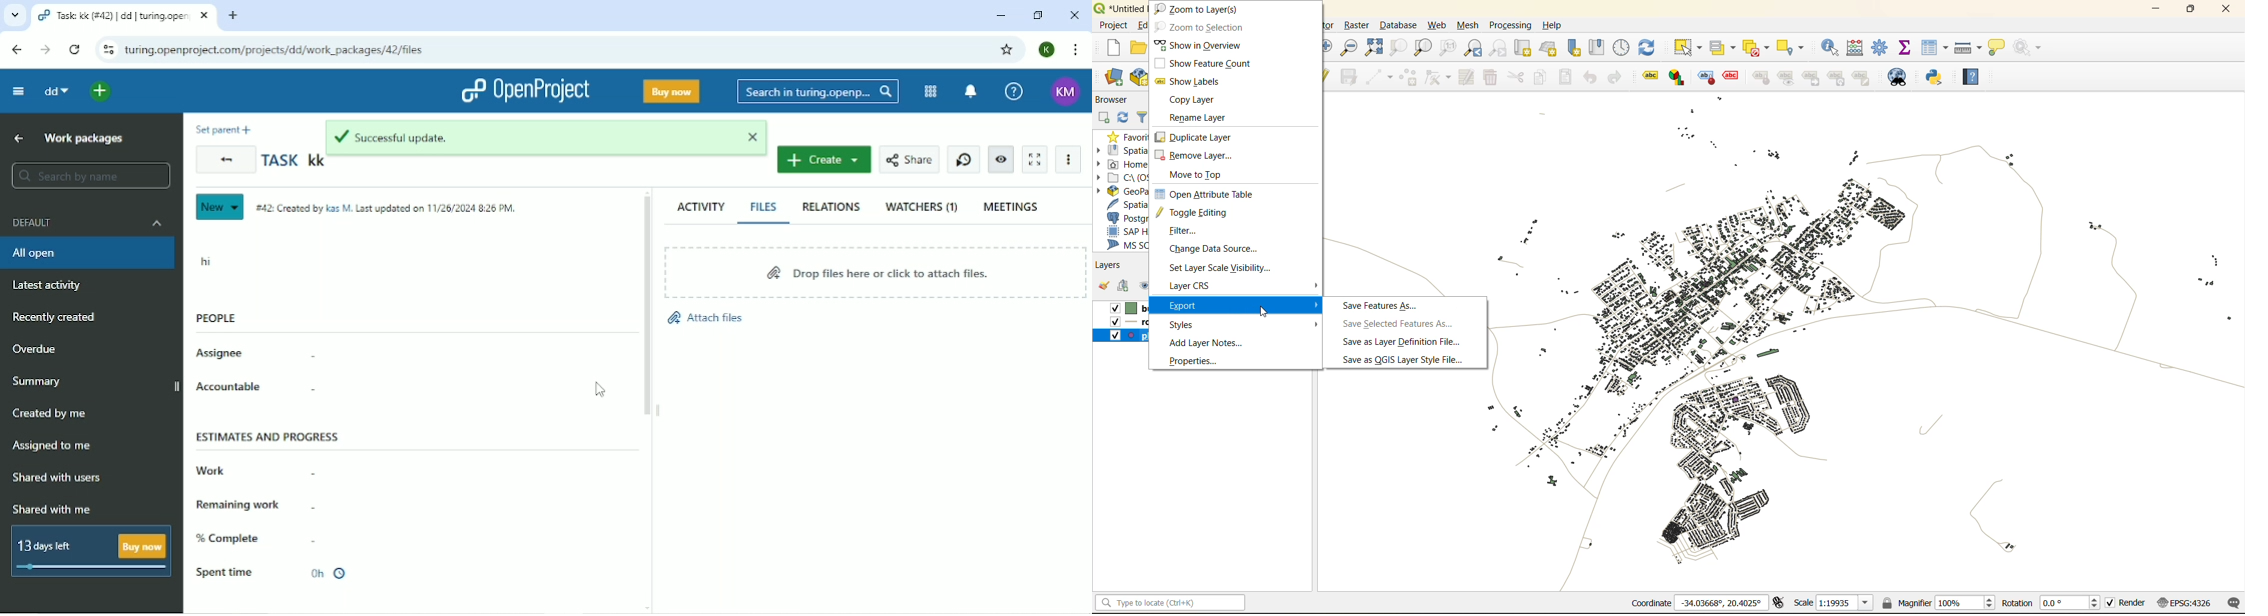  Describe the element at coordinates (1833, 47) in the screenshot. I see `identify features` at that location.